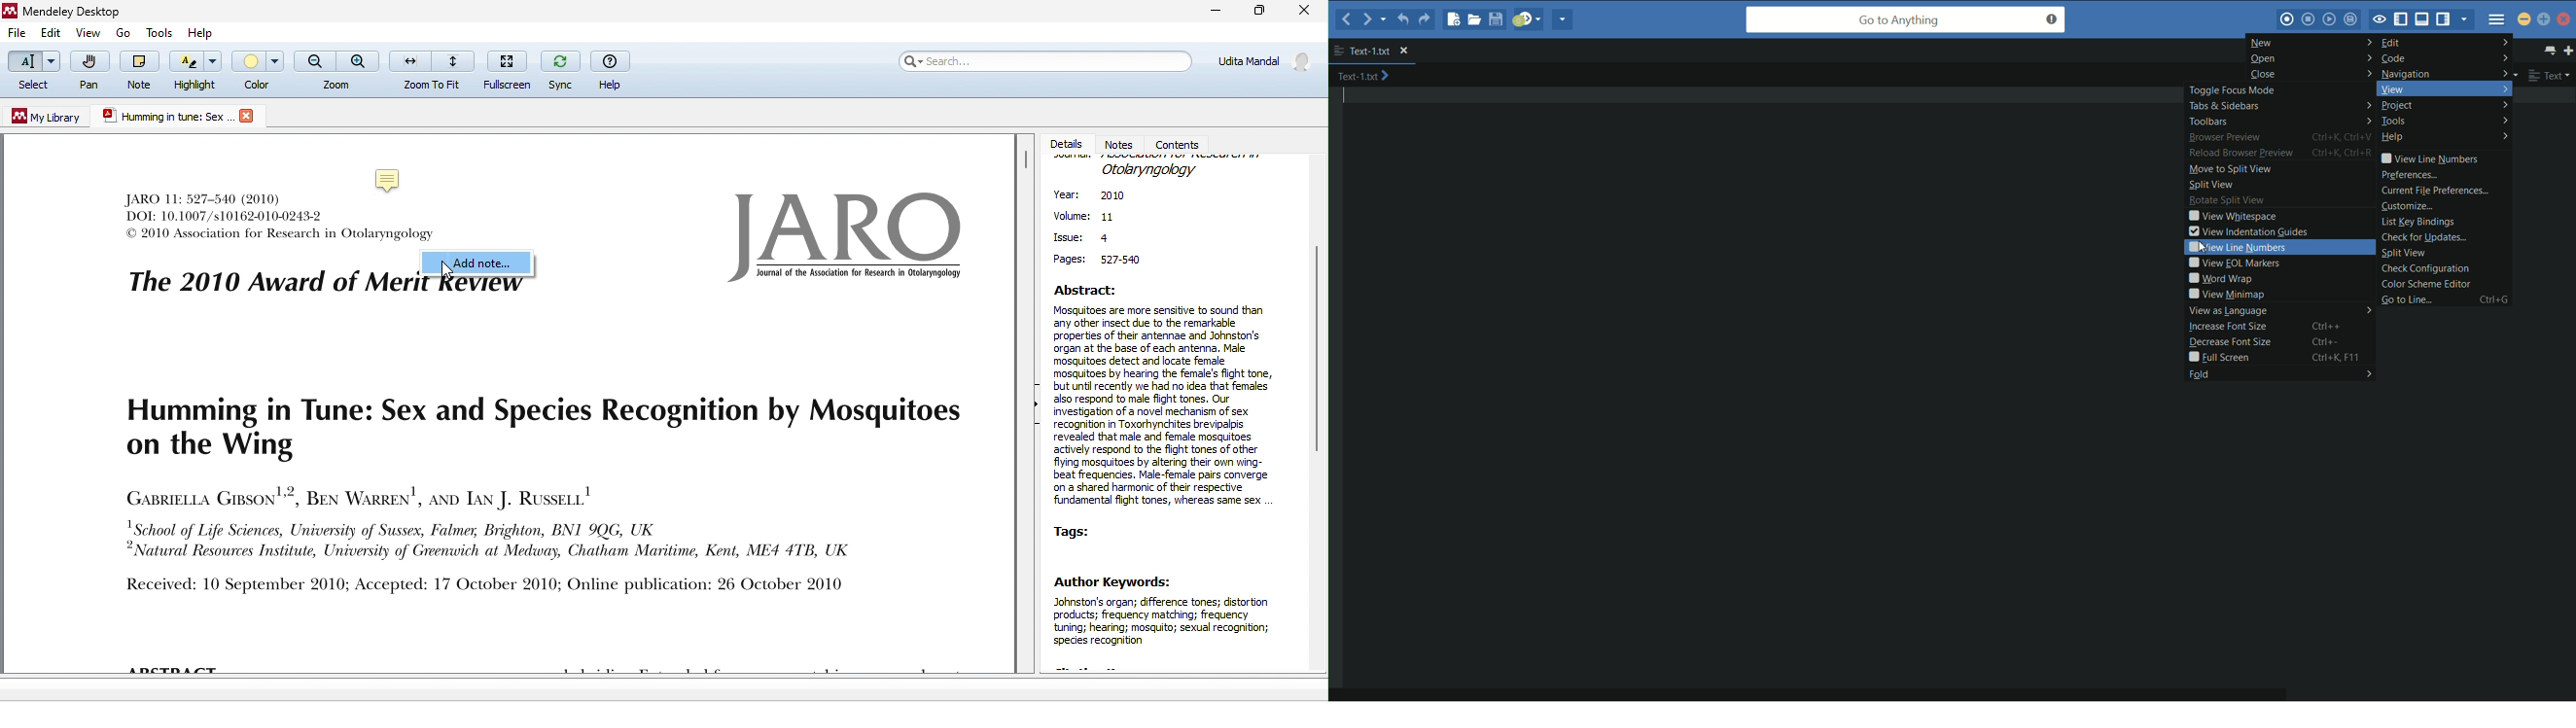  What do you see at coordinates (1369, 76) in the screenshot?
I see `text-1.txt` at bounding box center [1369, 76].